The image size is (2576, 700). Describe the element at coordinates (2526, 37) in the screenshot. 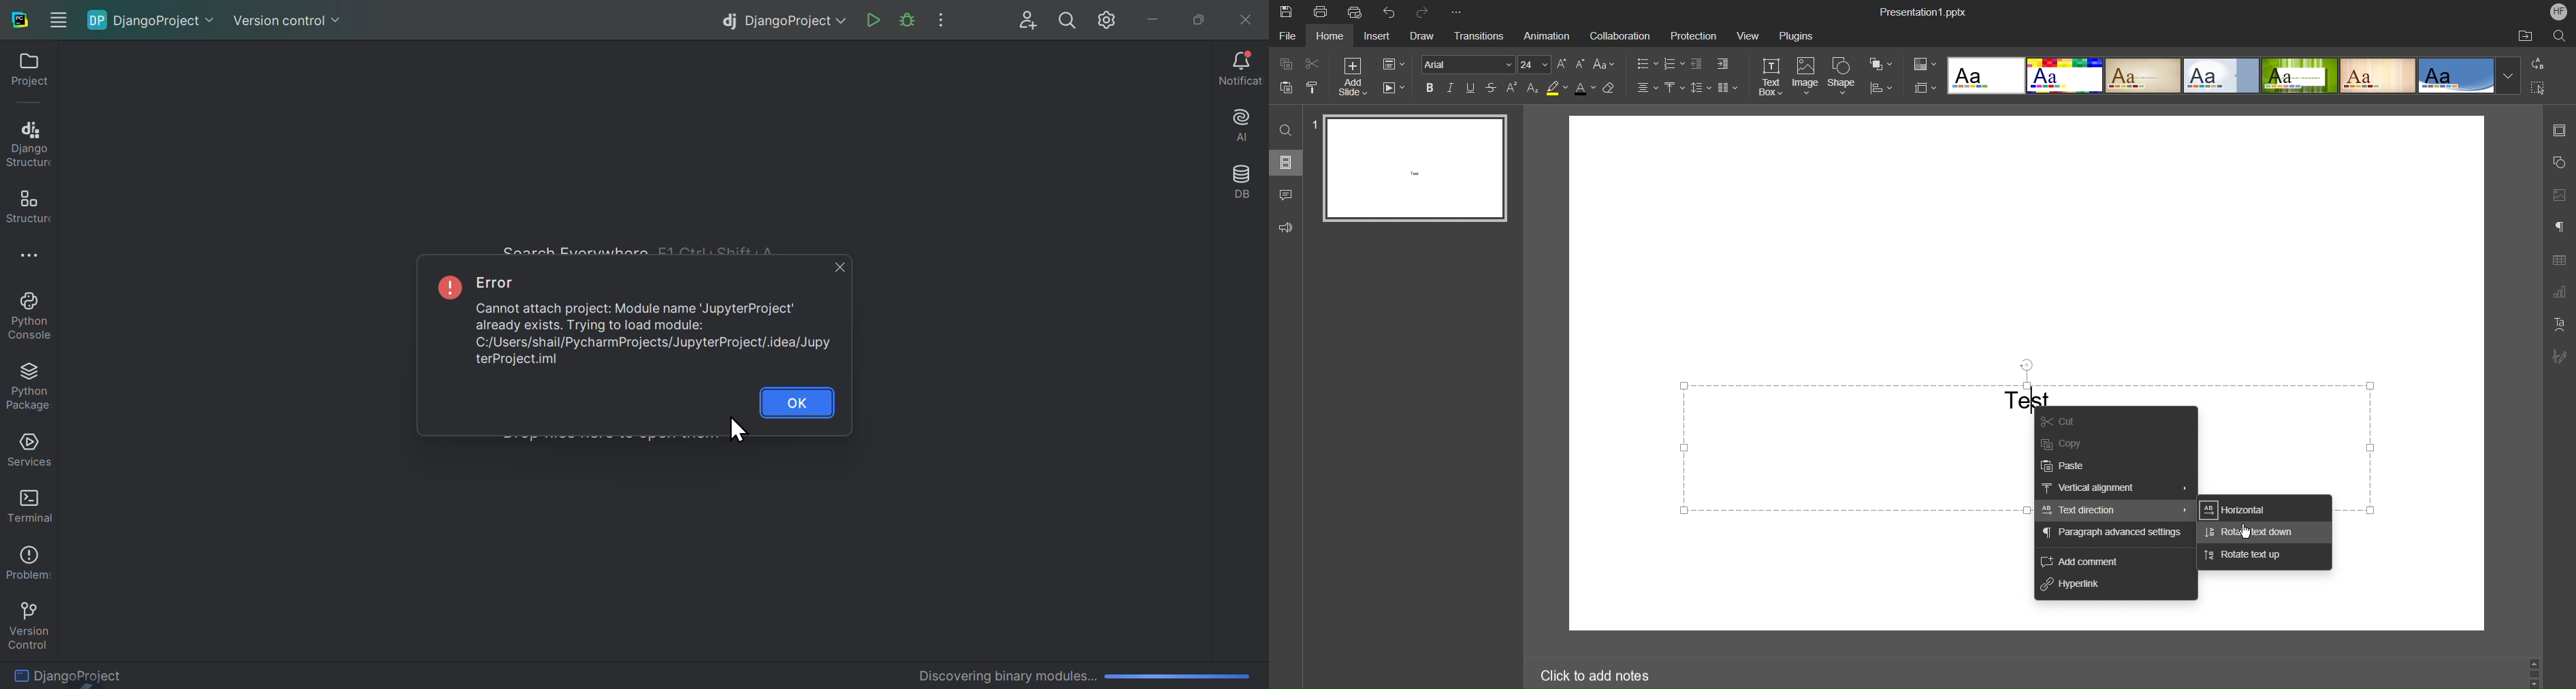

I see `Open Folder` at that location.